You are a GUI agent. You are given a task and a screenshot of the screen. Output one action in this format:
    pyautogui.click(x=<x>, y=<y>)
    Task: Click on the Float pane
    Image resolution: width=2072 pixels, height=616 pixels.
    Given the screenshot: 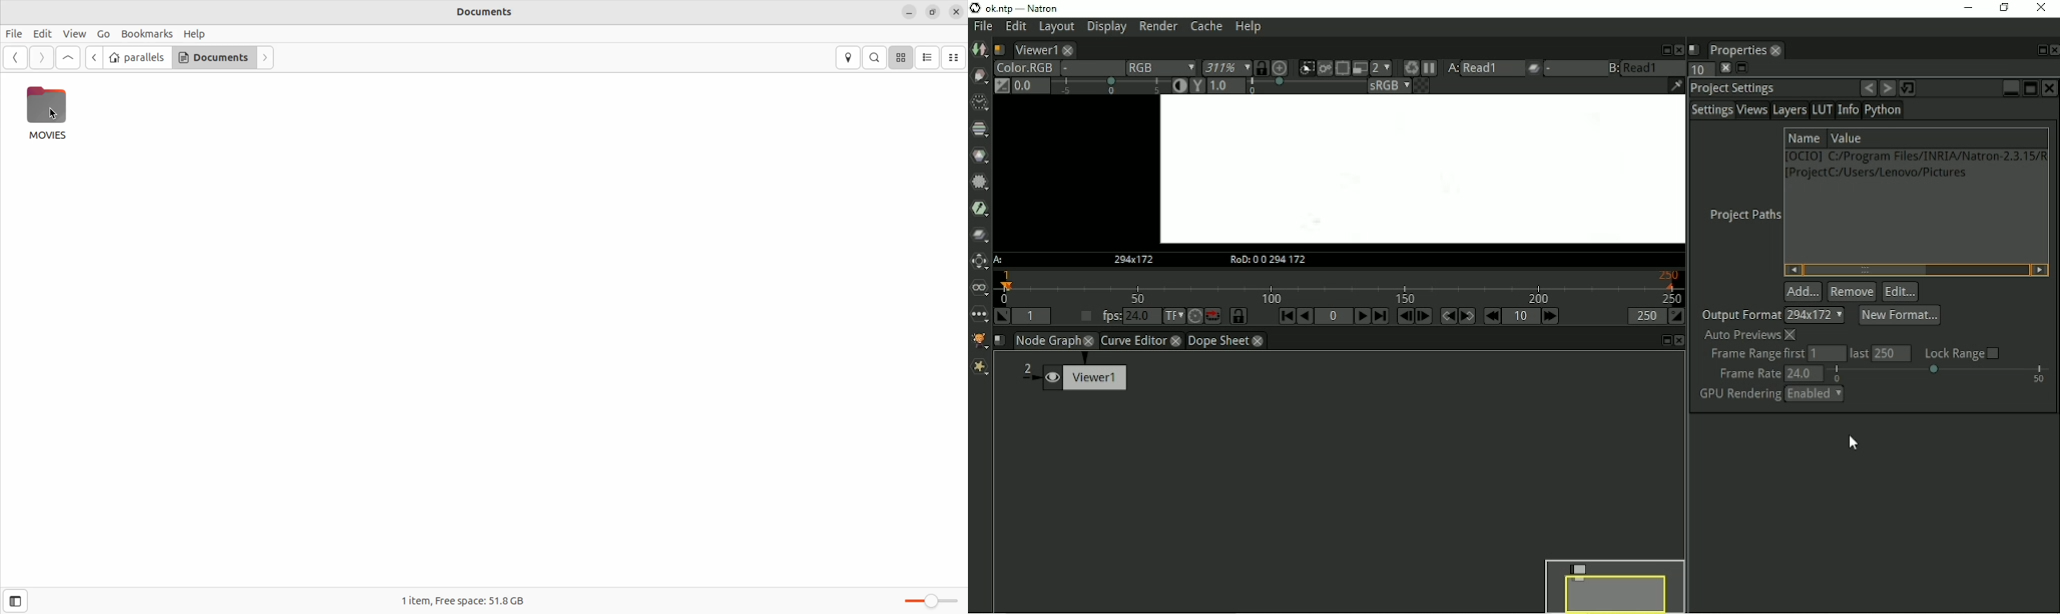 What is the action you would take?
    pyautogui.click(x=2039, y=50)
    